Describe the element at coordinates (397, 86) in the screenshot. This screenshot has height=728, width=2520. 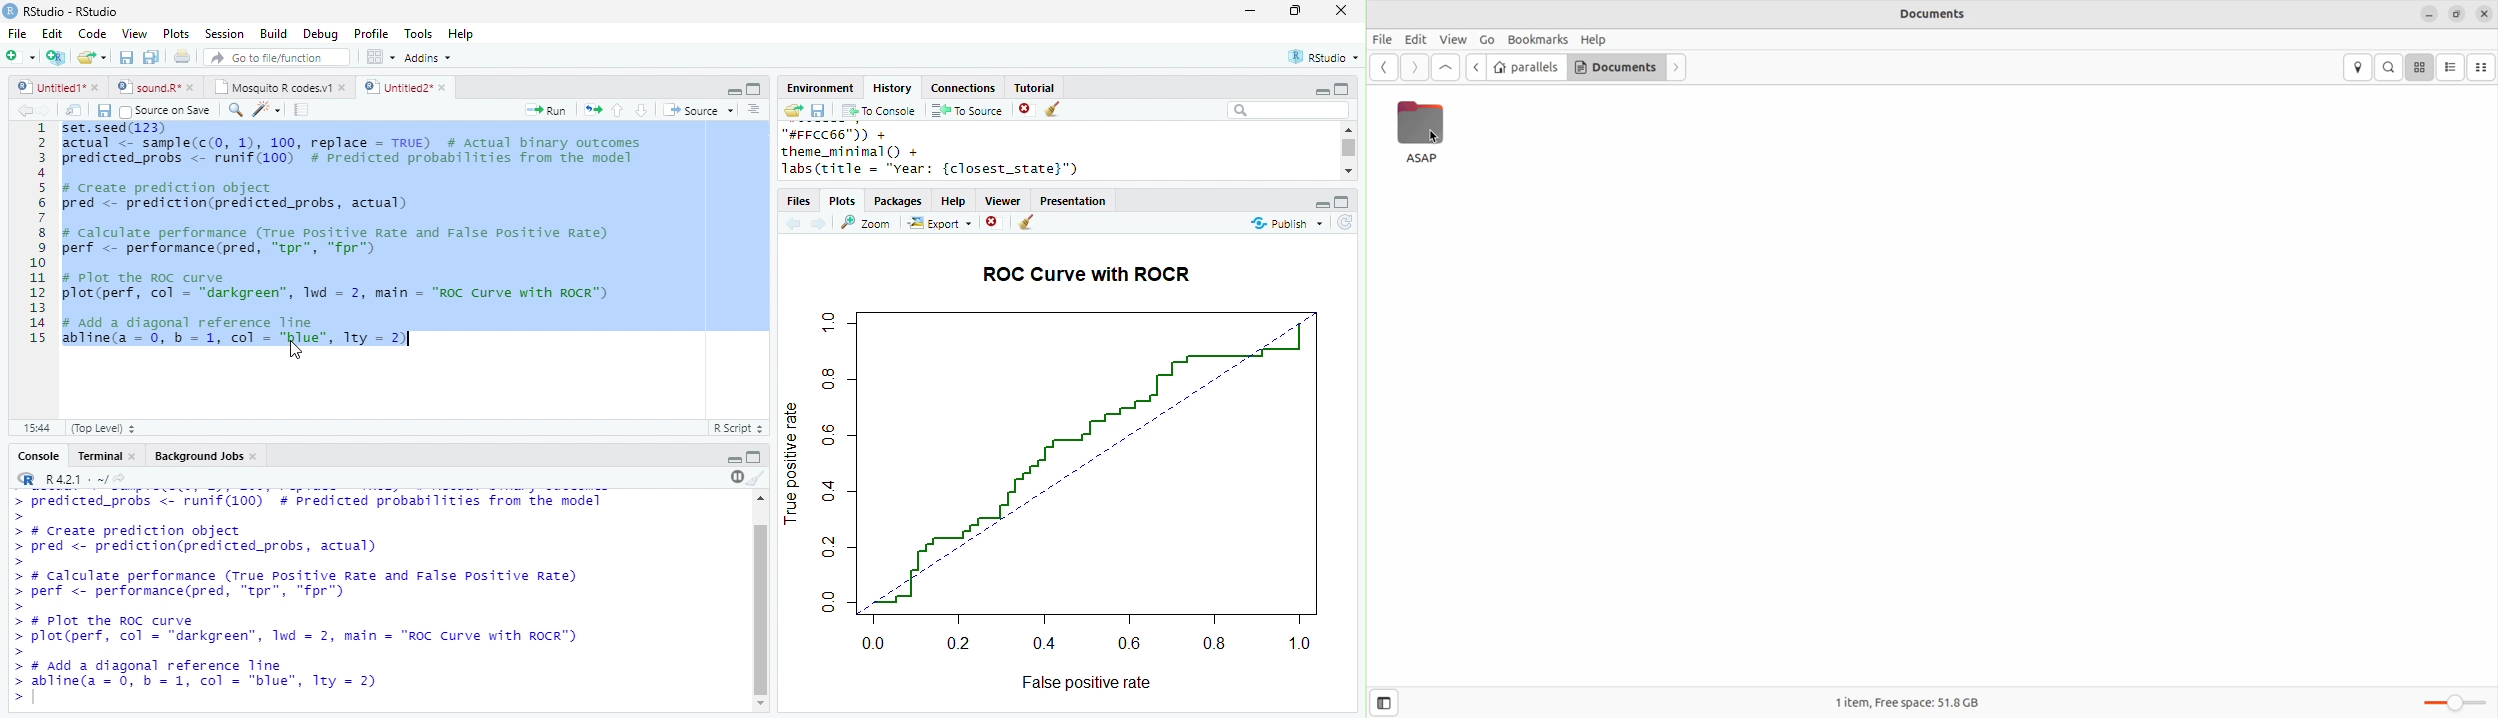
I see `Untitled 2` at that location.